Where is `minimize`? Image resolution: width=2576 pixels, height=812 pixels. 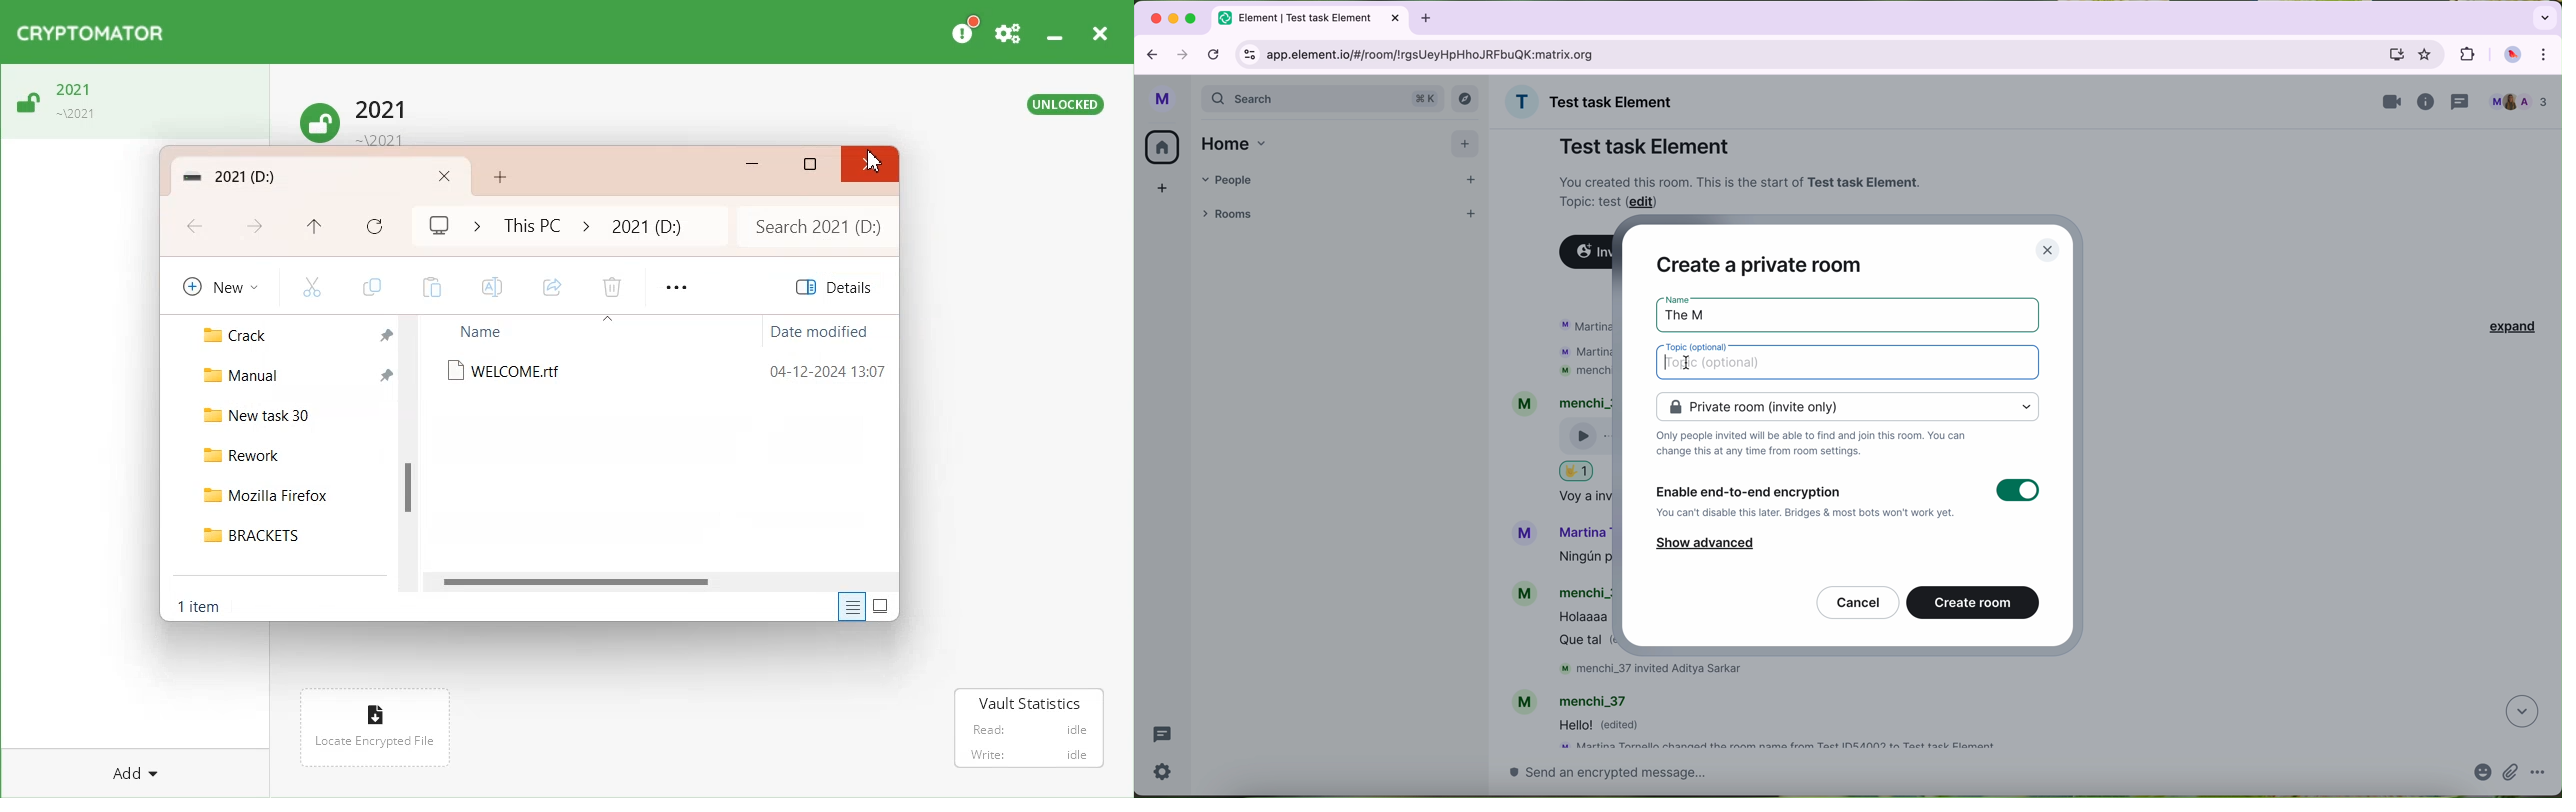
minimize is located at coordinates (1175, 19).